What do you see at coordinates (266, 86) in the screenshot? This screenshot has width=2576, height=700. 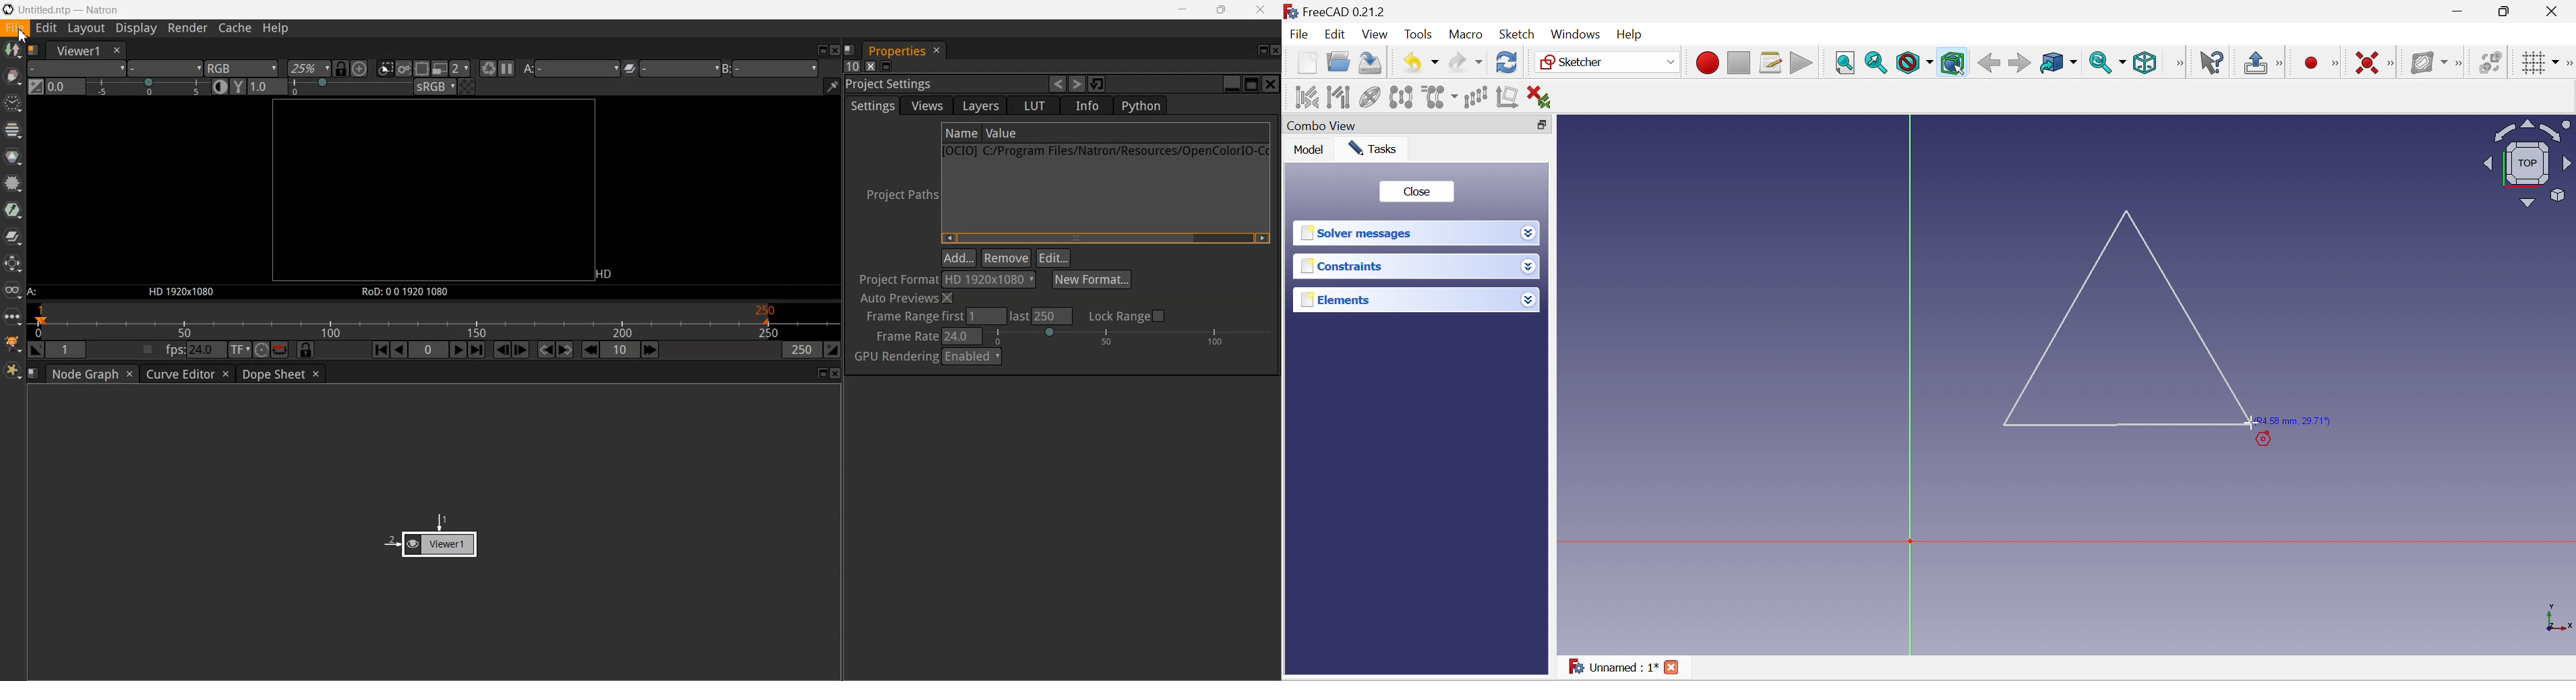 I see `Viewer gamma correction level` at bounding box center [266, 86].